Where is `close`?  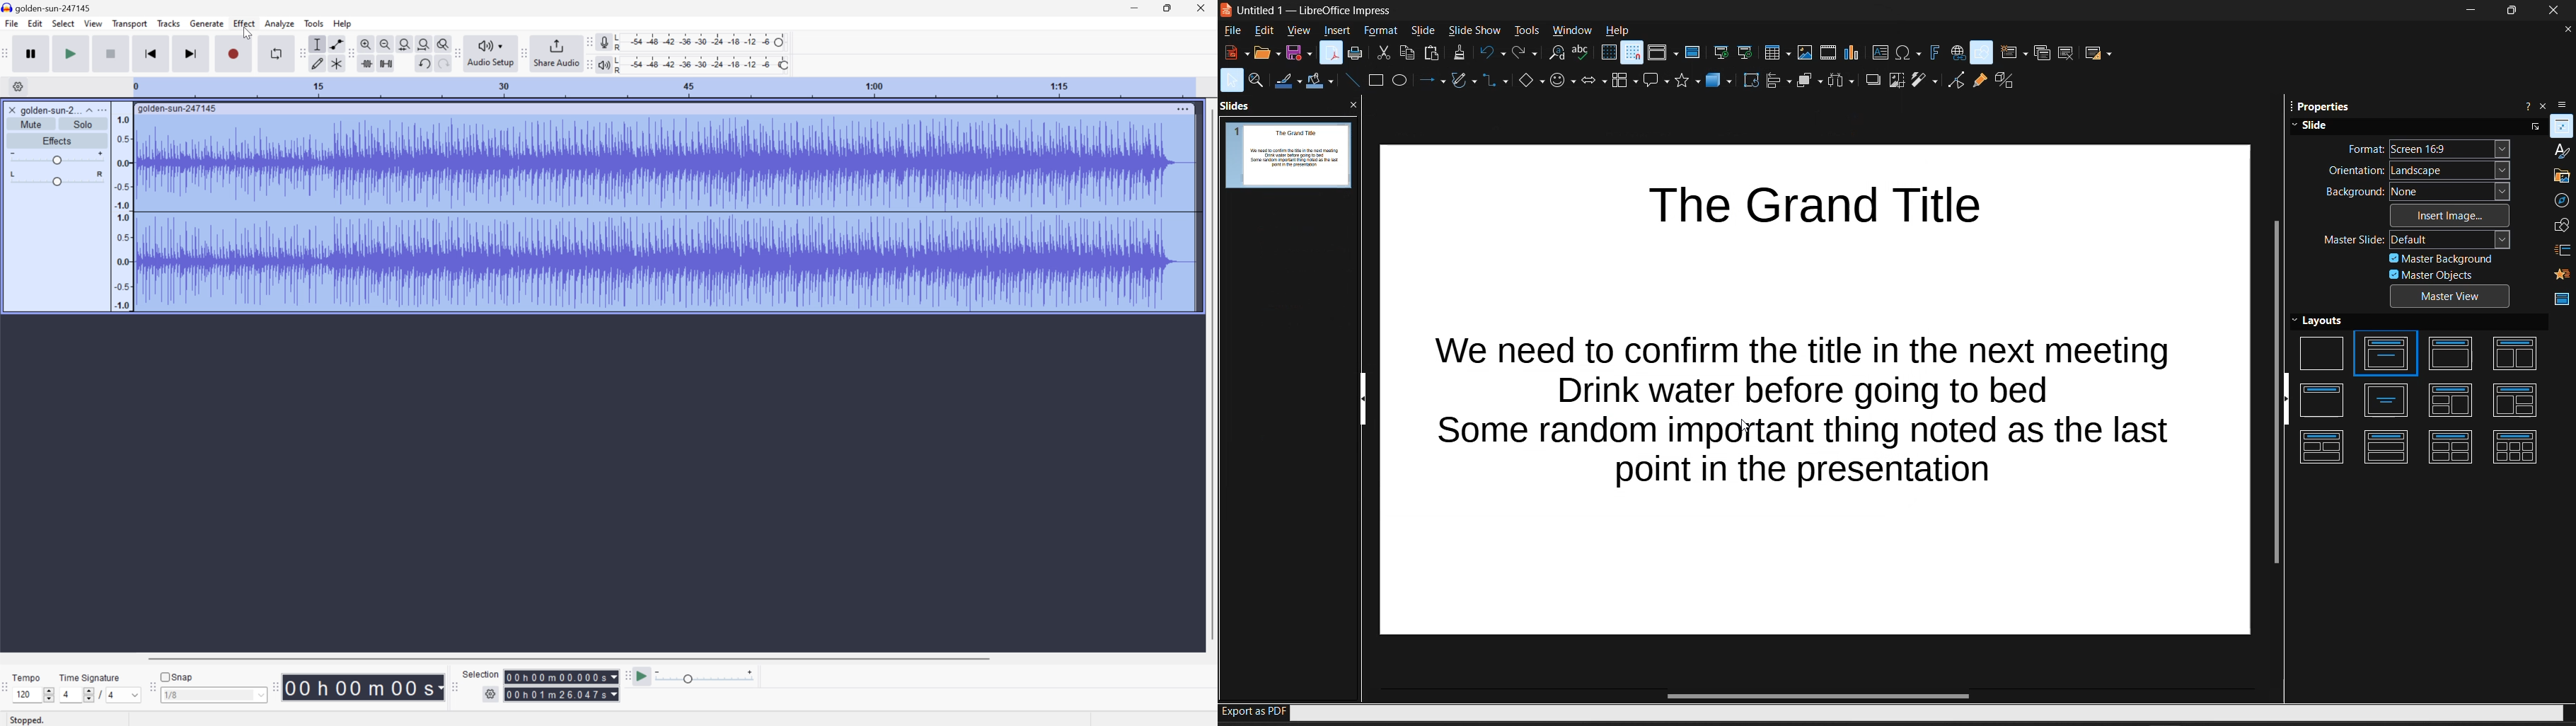 close is located at coordinates (2555, 11).